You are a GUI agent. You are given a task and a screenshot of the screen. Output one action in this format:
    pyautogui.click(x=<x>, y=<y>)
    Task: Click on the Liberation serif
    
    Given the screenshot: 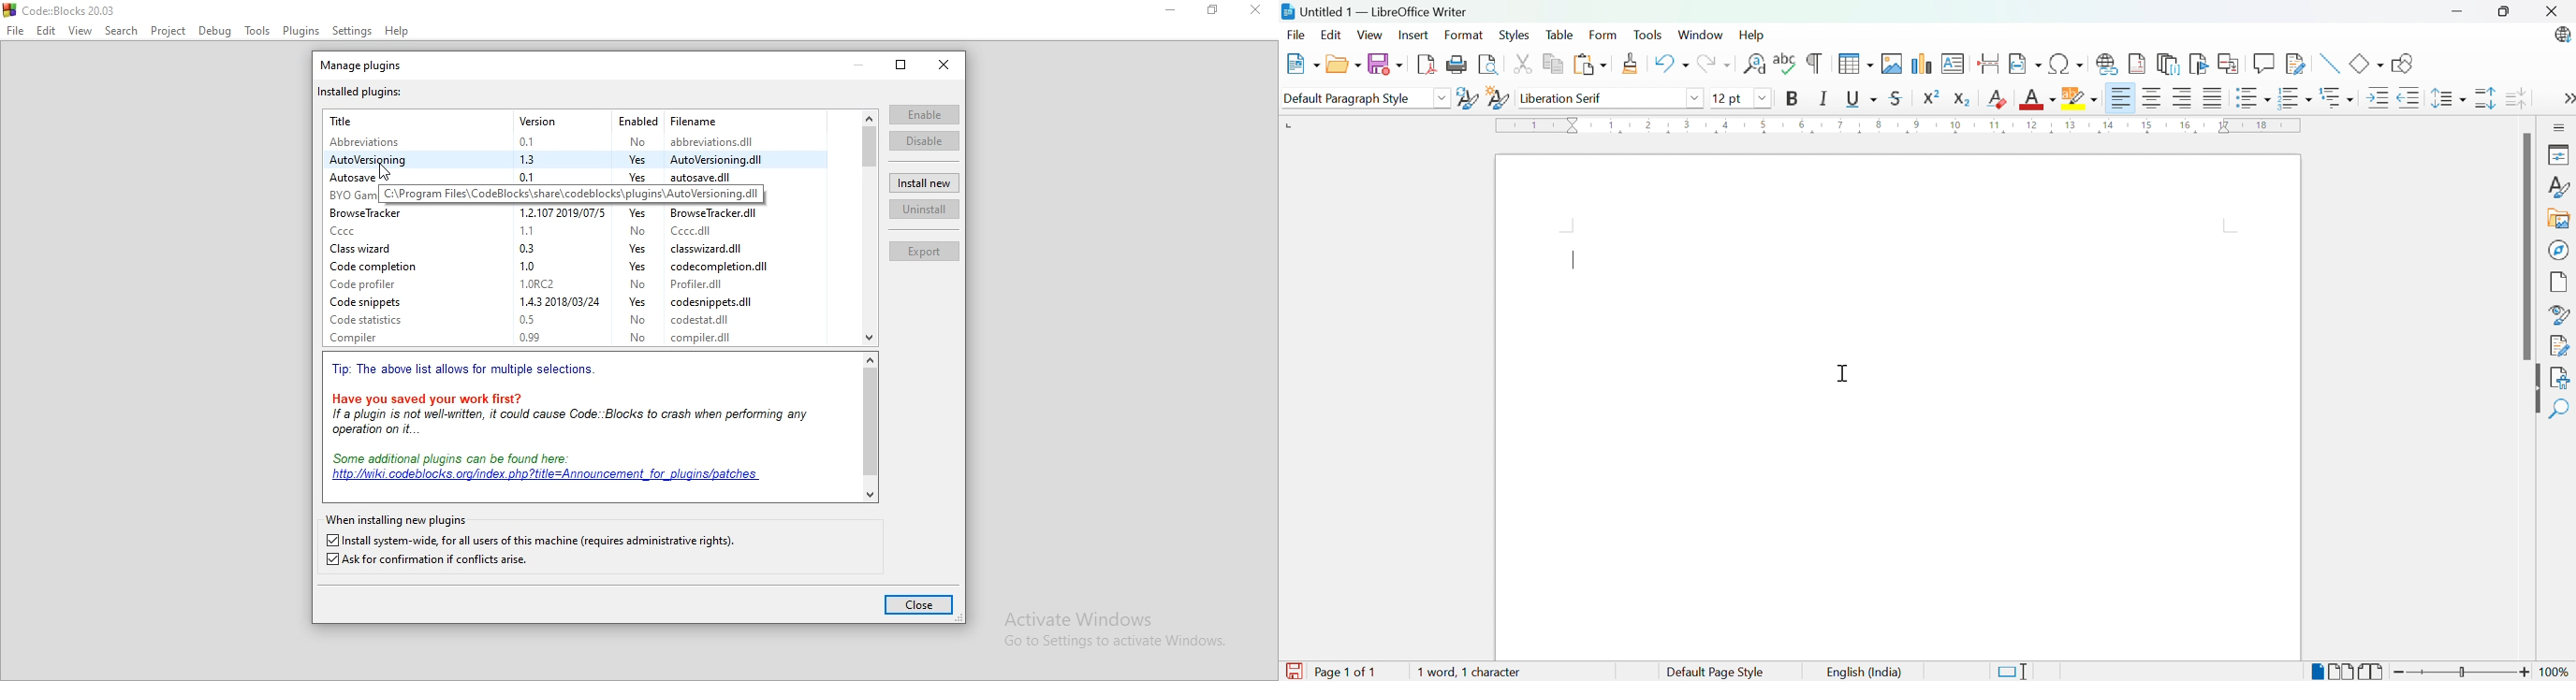 What is the action you would take?
    pyautogui.click(x=1563, y=99)
    